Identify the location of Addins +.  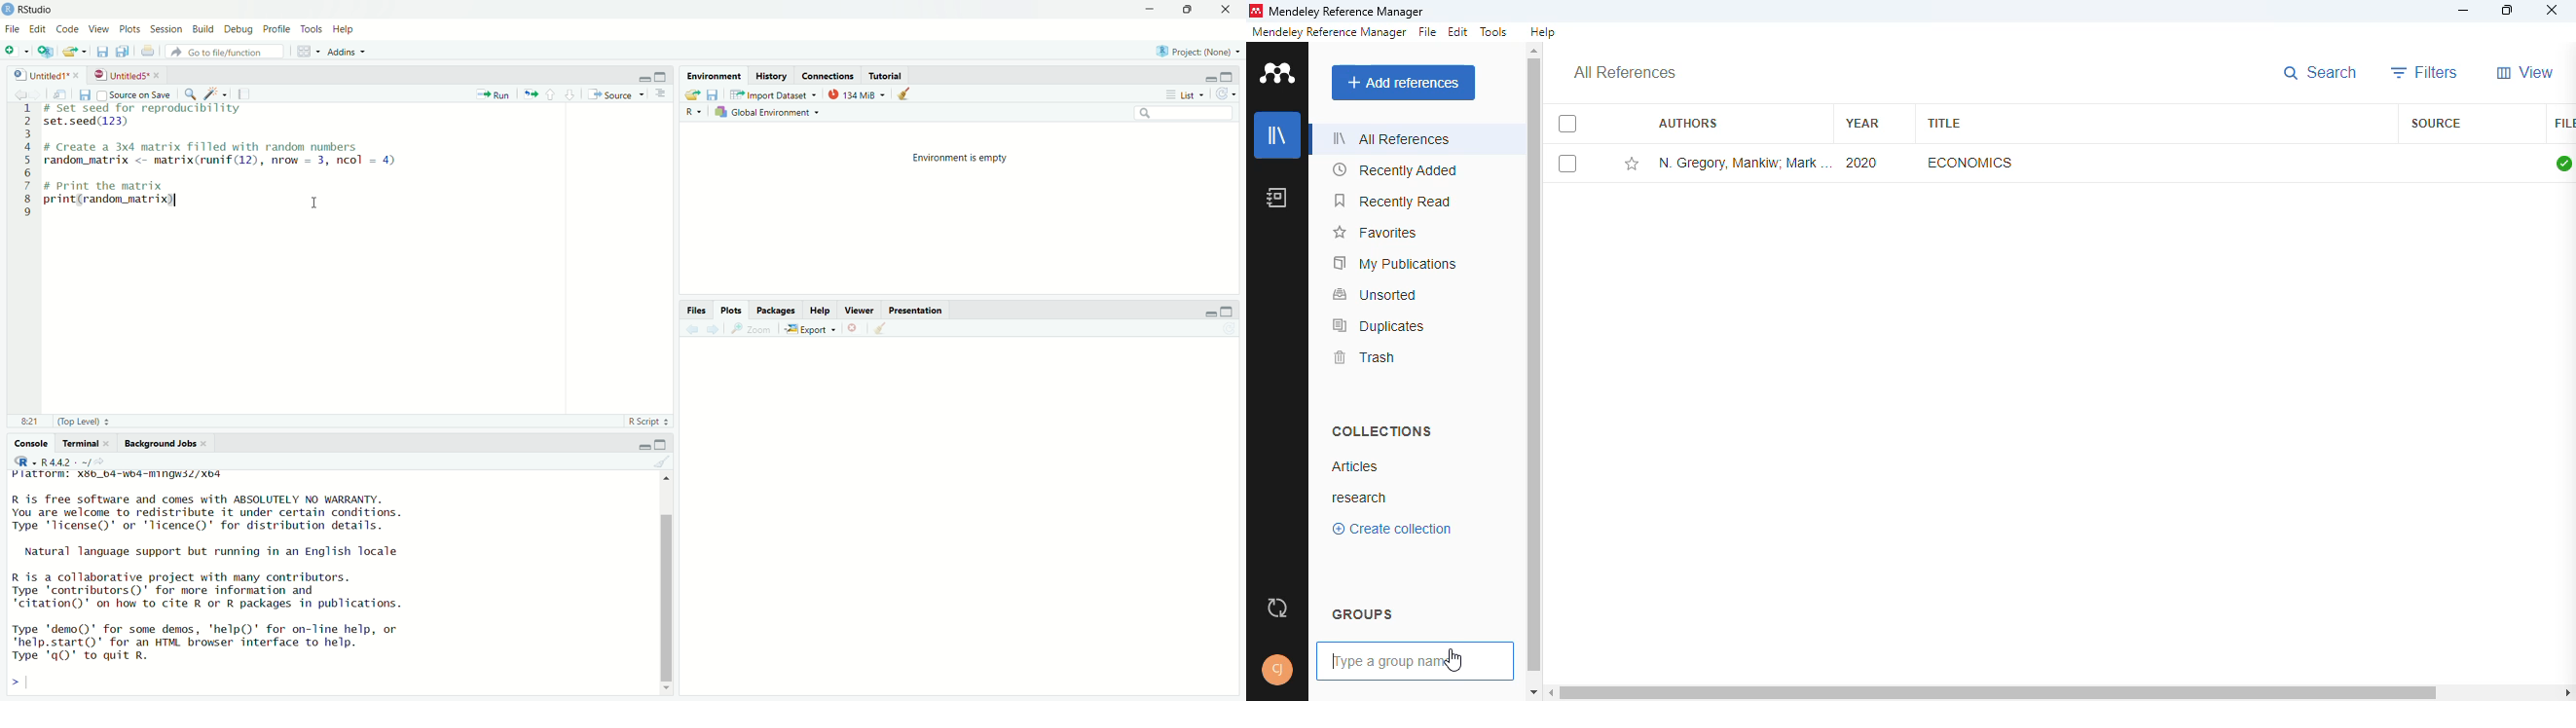
(345, 51).